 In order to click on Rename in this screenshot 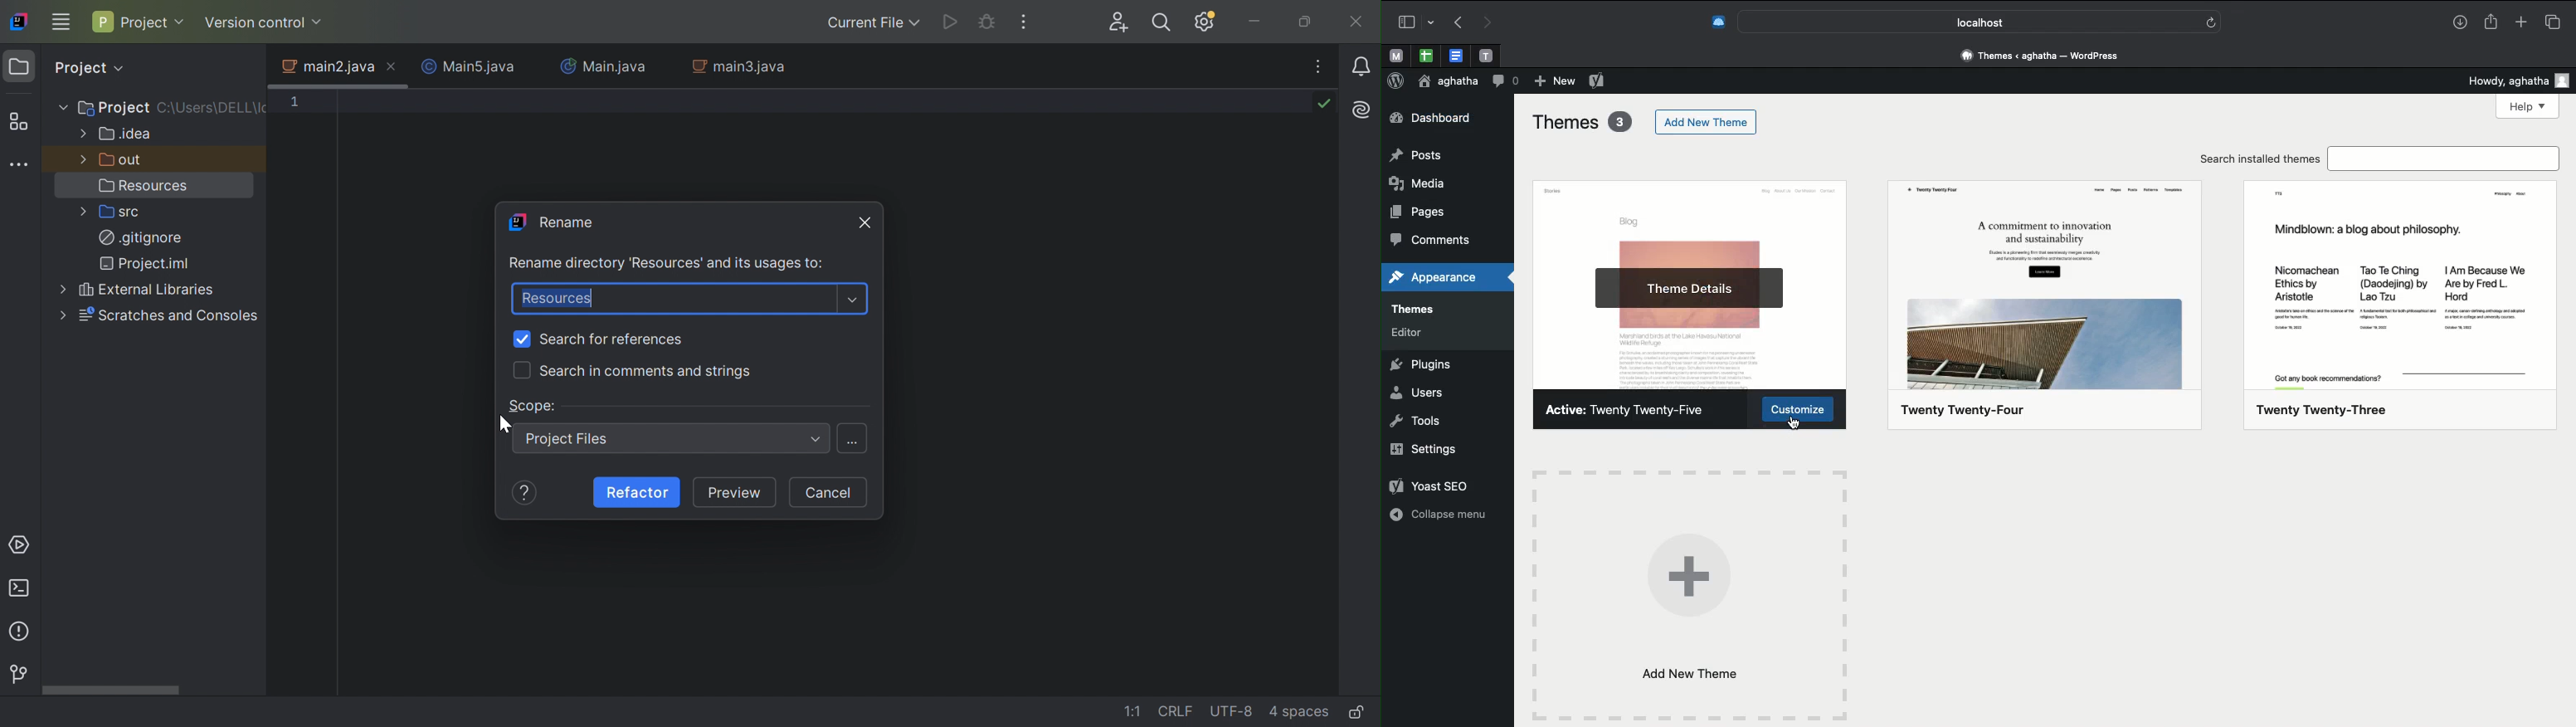, I will do `click(550, 219)`.